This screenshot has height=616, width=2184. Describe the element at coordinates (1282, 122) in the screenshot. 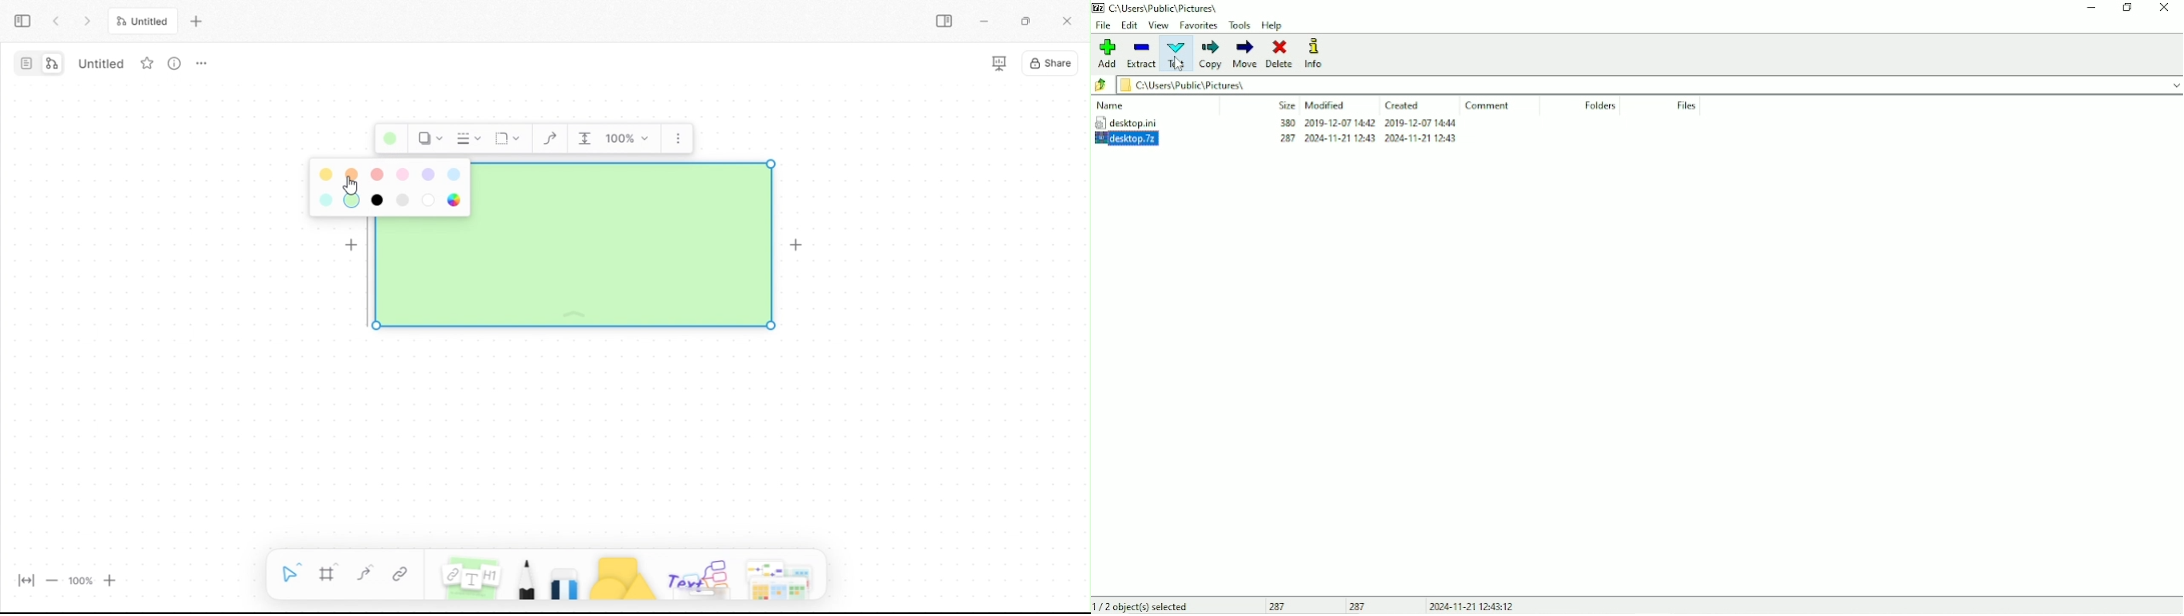

I see `380` at that location.